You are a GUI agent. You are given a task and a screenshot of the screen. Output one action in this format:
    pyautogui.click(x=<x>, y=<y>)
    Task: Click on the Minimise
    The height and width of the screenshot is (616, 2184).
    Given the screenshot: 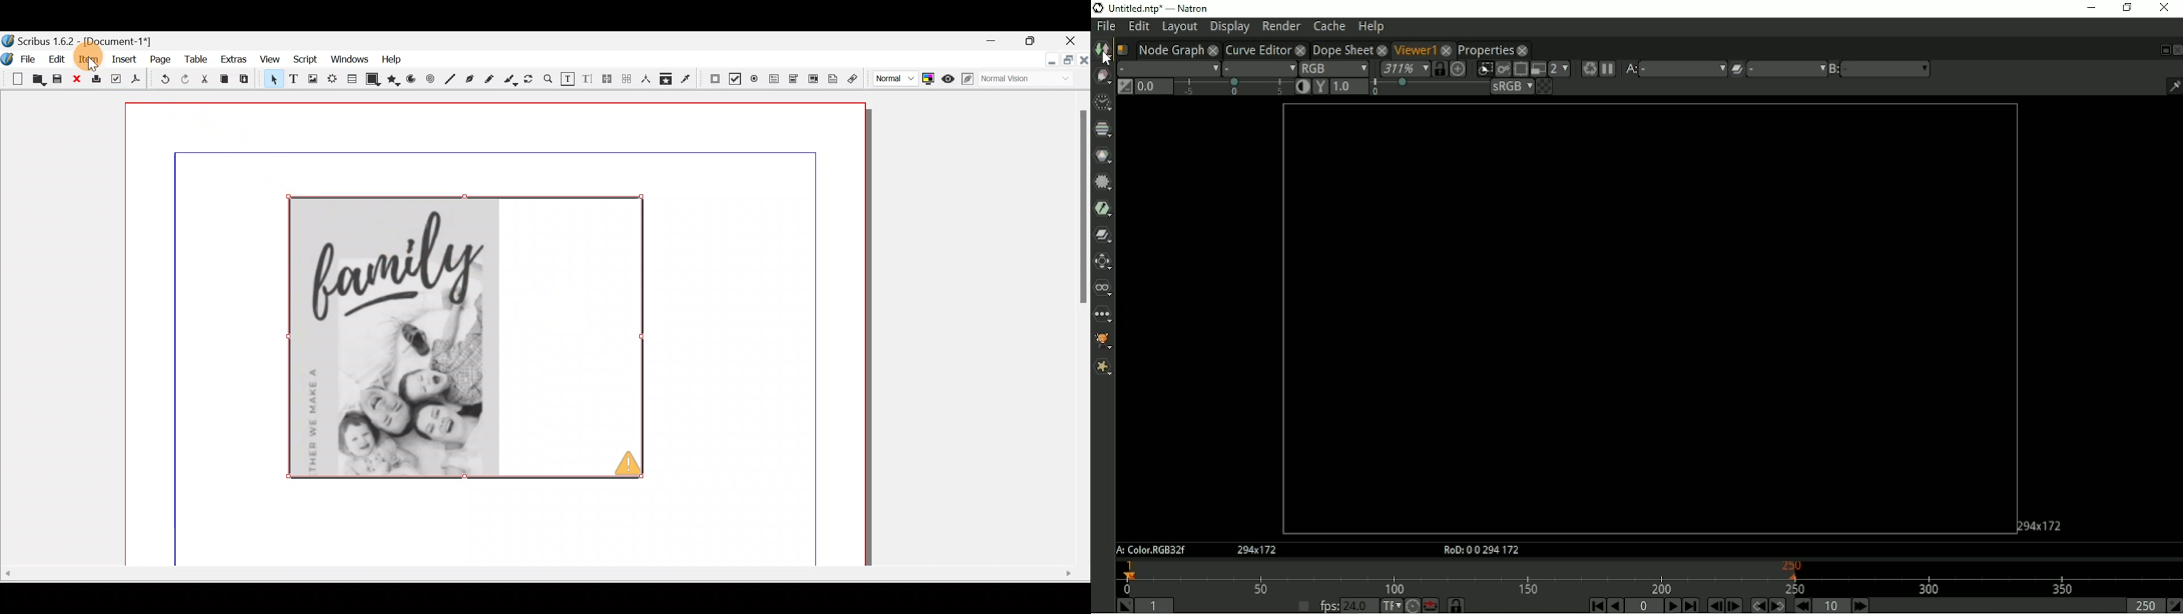 What is the action you would take?
    pyautogui.click(x=1045, y=63)
    